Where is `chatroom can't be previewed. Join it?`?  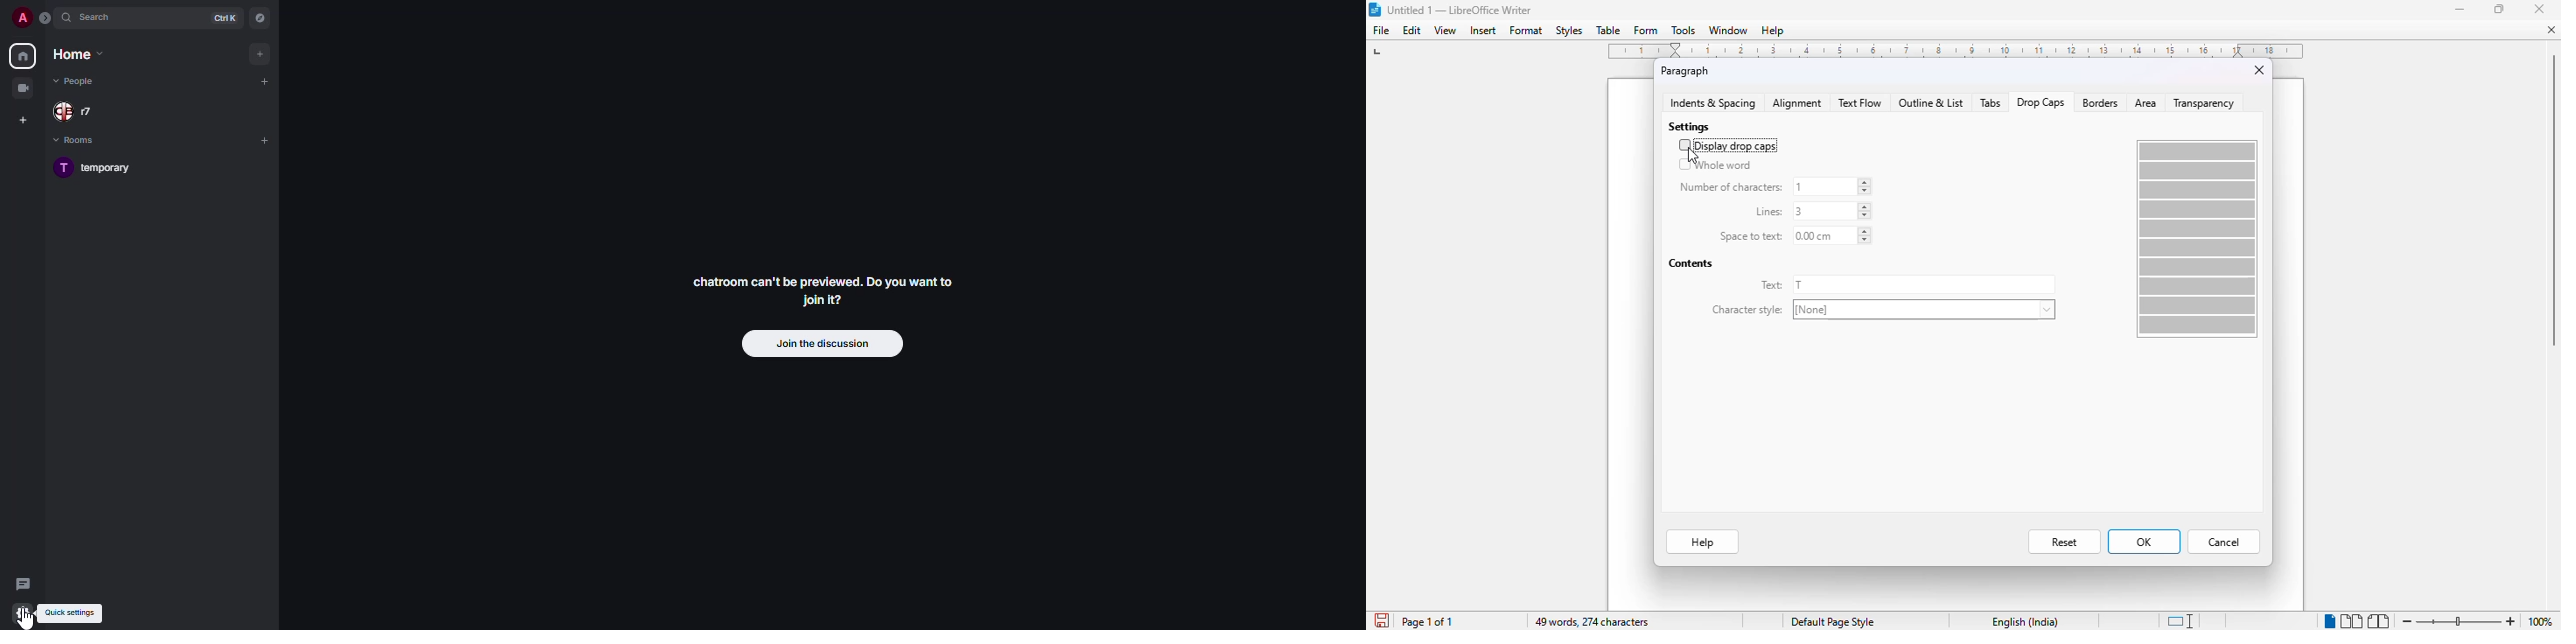
chatroom can't be previewed. Join it? is located at coordinates (820, 290).